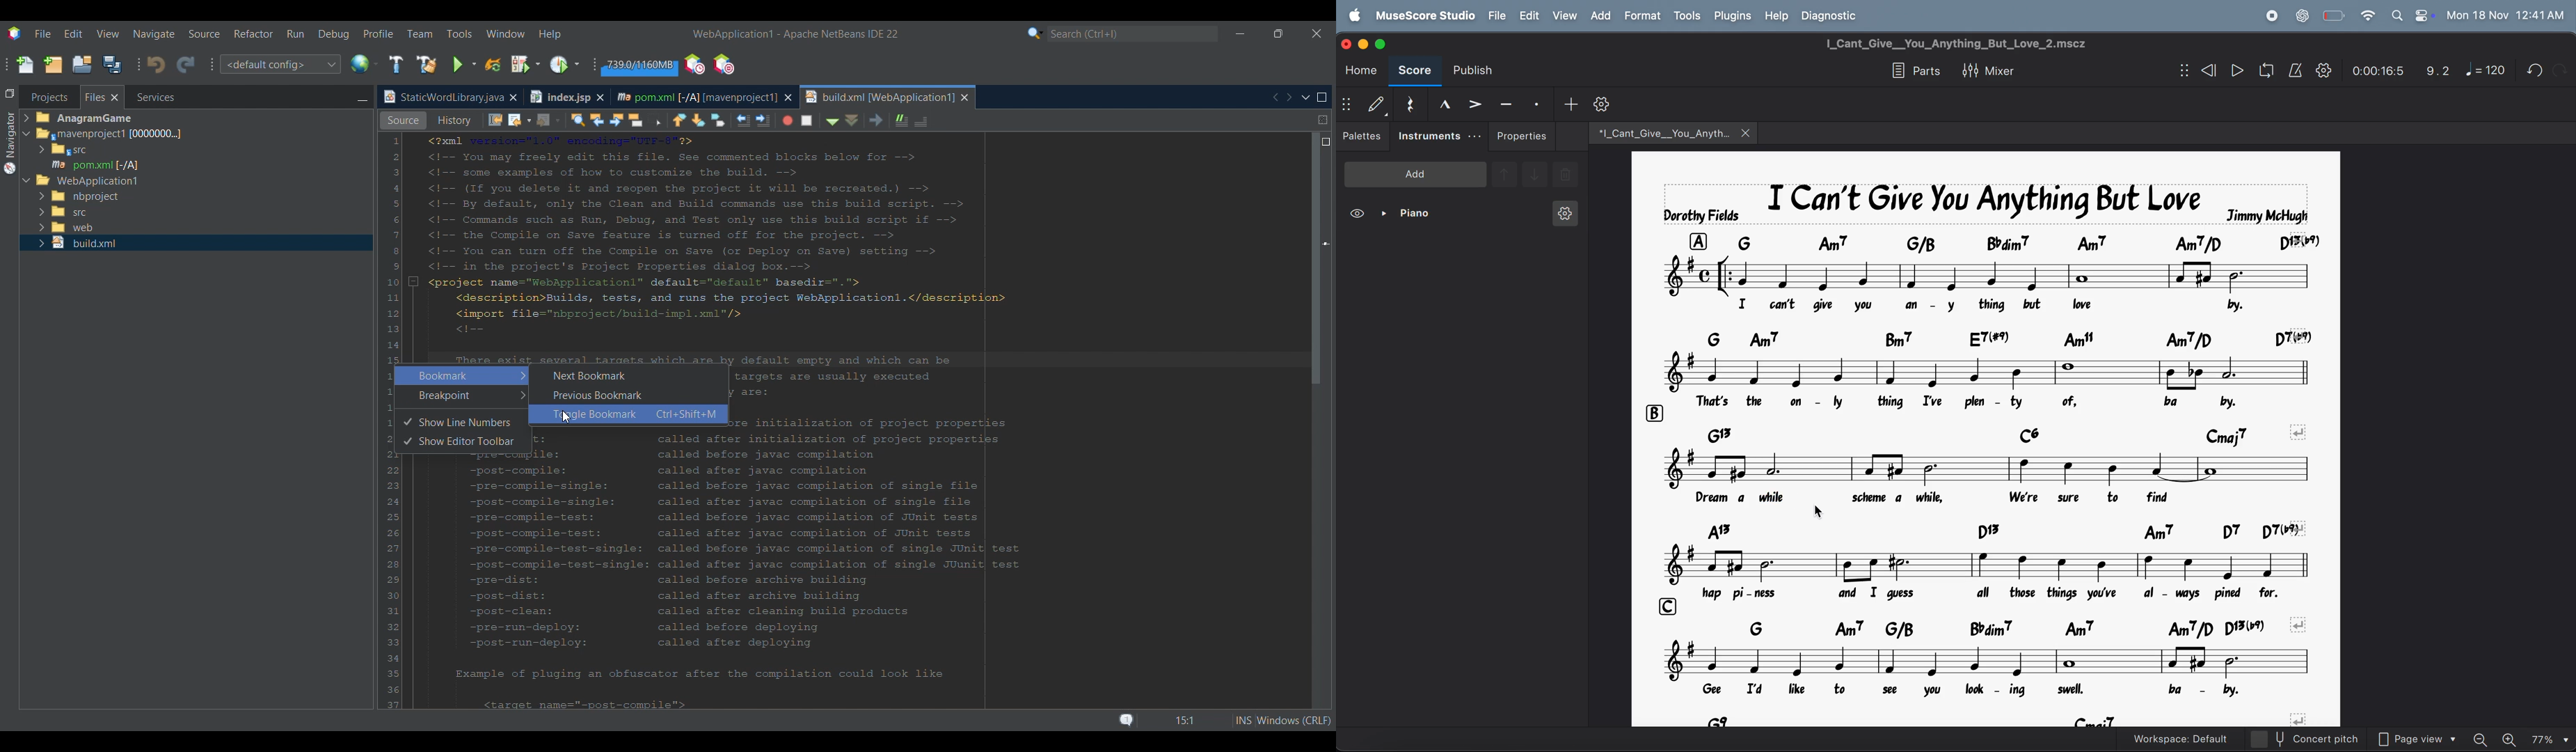  What do you see at coordinates (258, 133) in the screenshot?
I see `Selected tab highlighted` at bounding box center [258, 133].